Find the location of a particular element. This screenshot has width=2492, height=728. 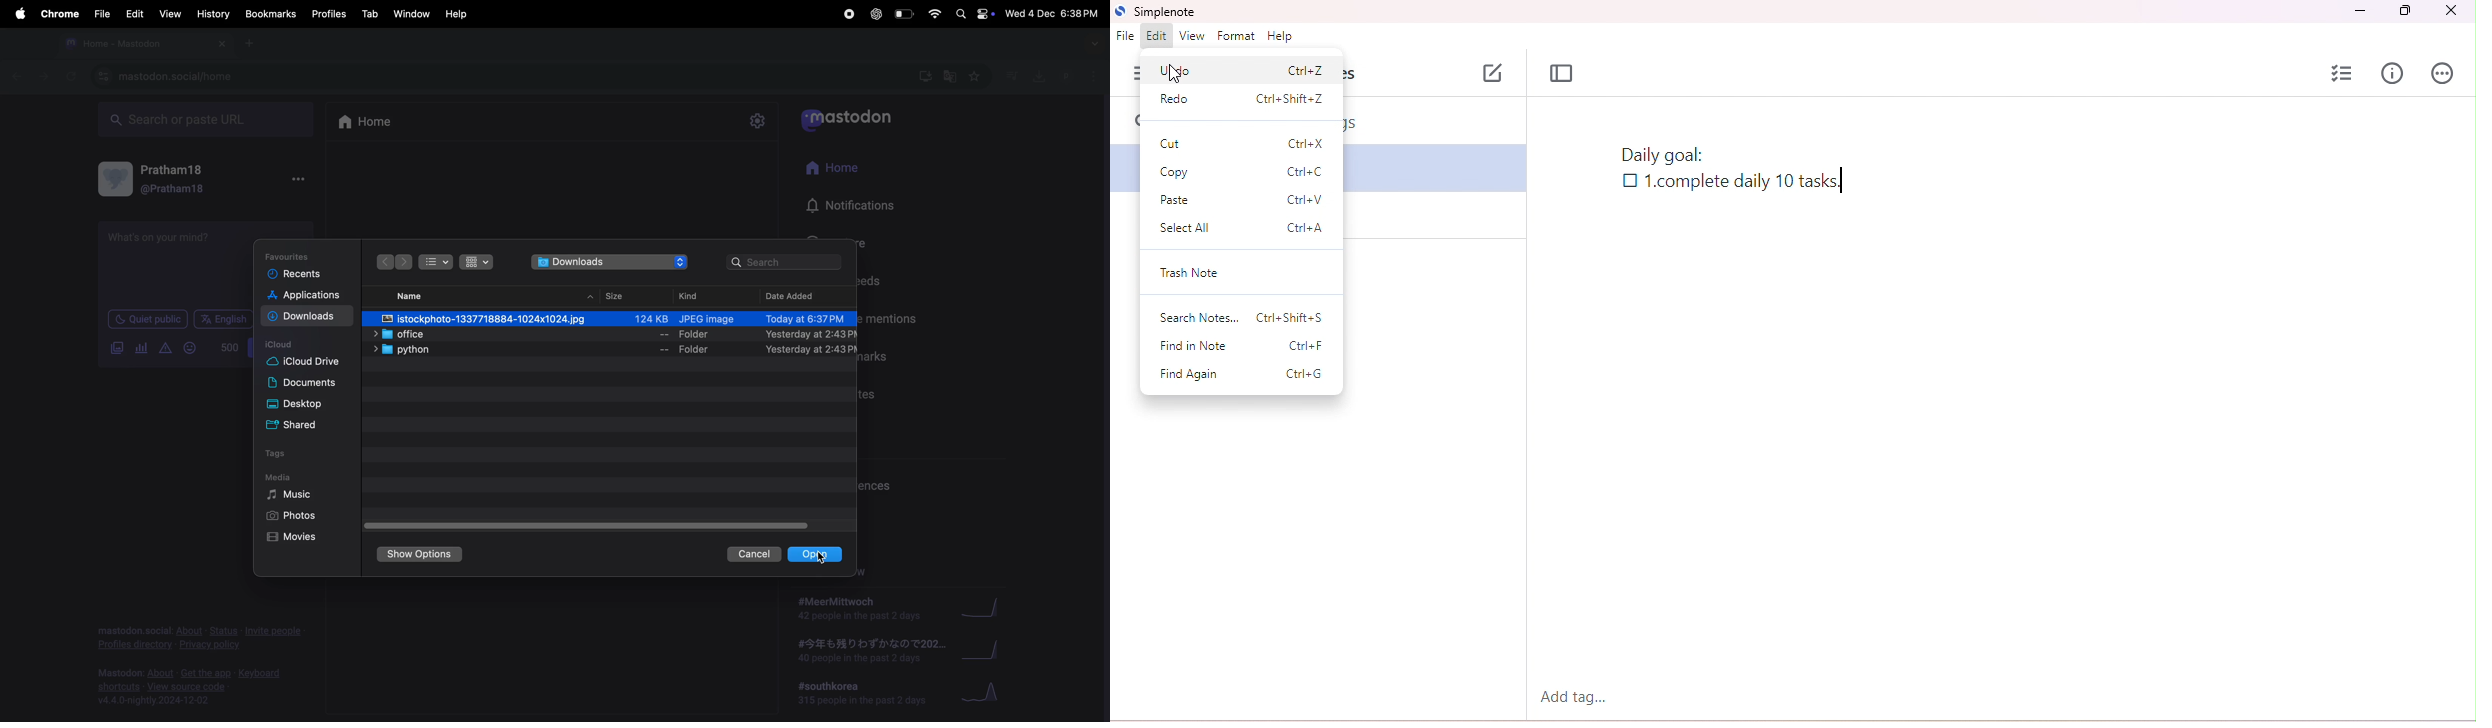

copy is located at coordinates (1239, 173).